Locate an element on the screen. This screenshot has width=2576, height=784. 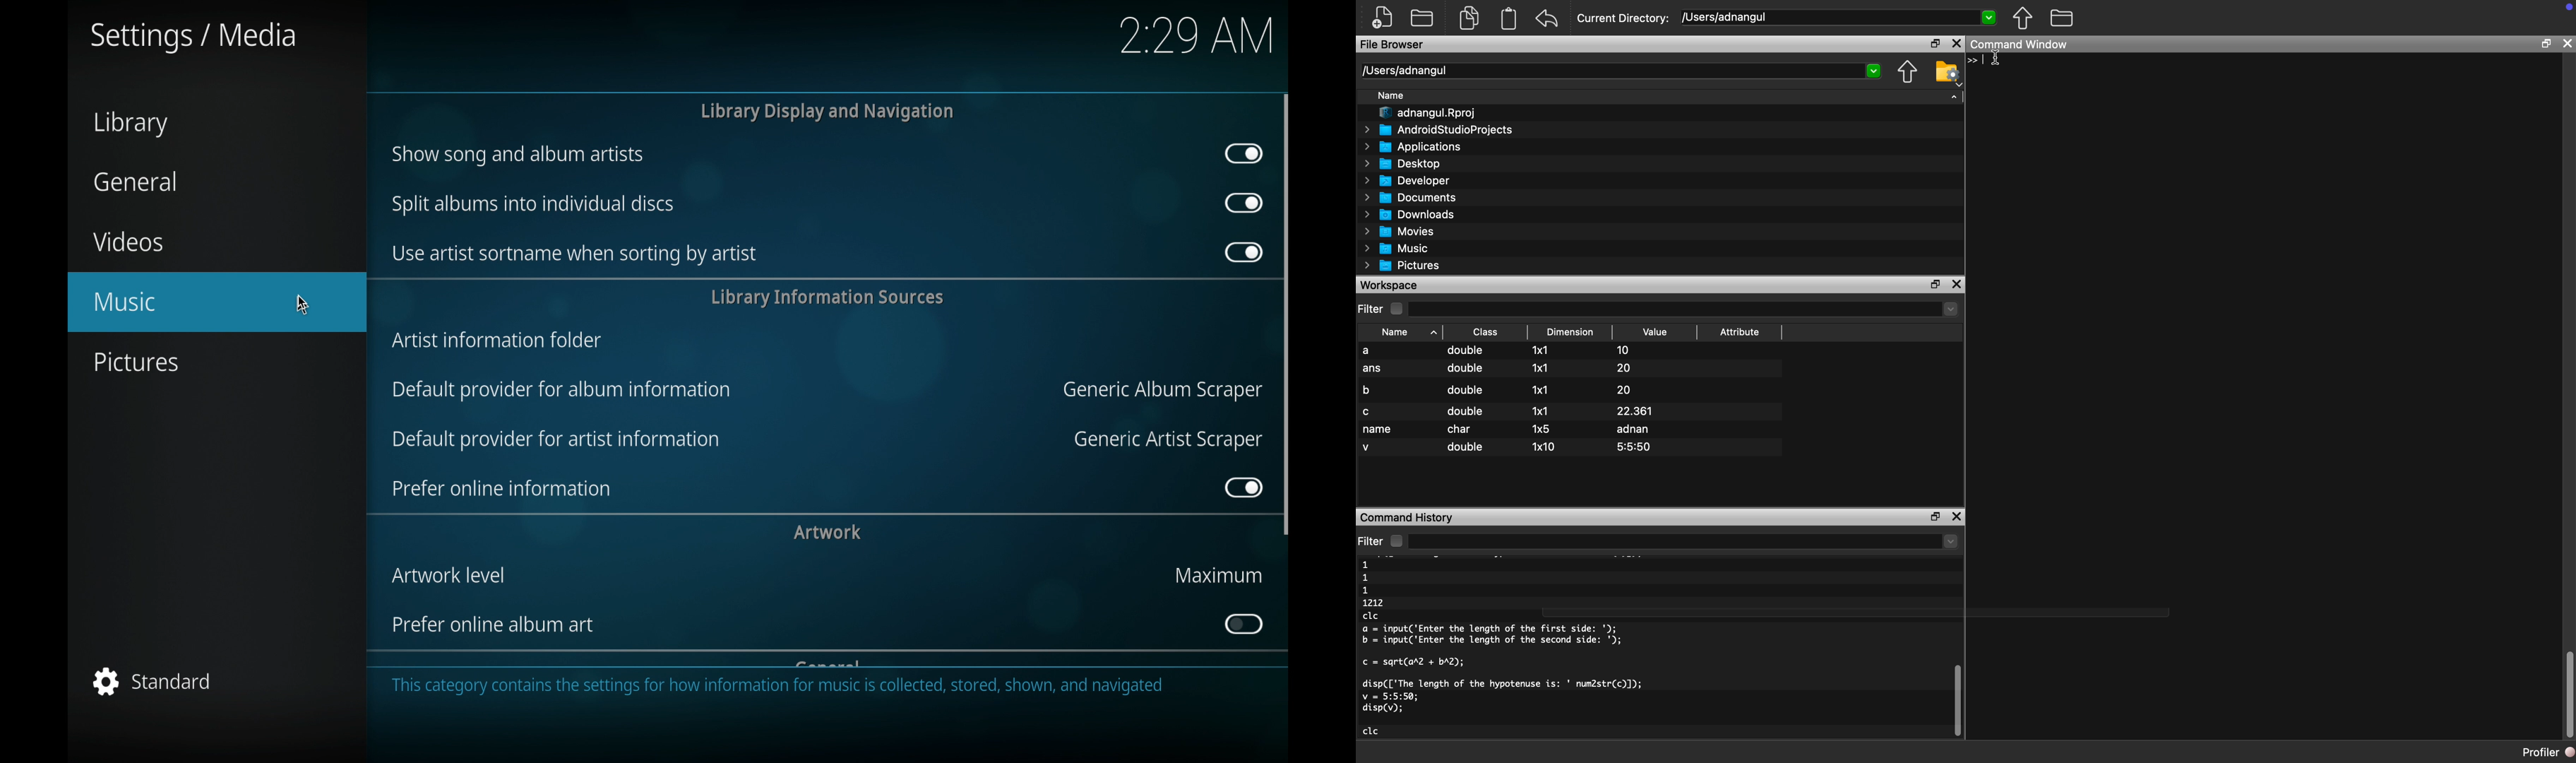
settings/media is located at coordinates (191, 37).